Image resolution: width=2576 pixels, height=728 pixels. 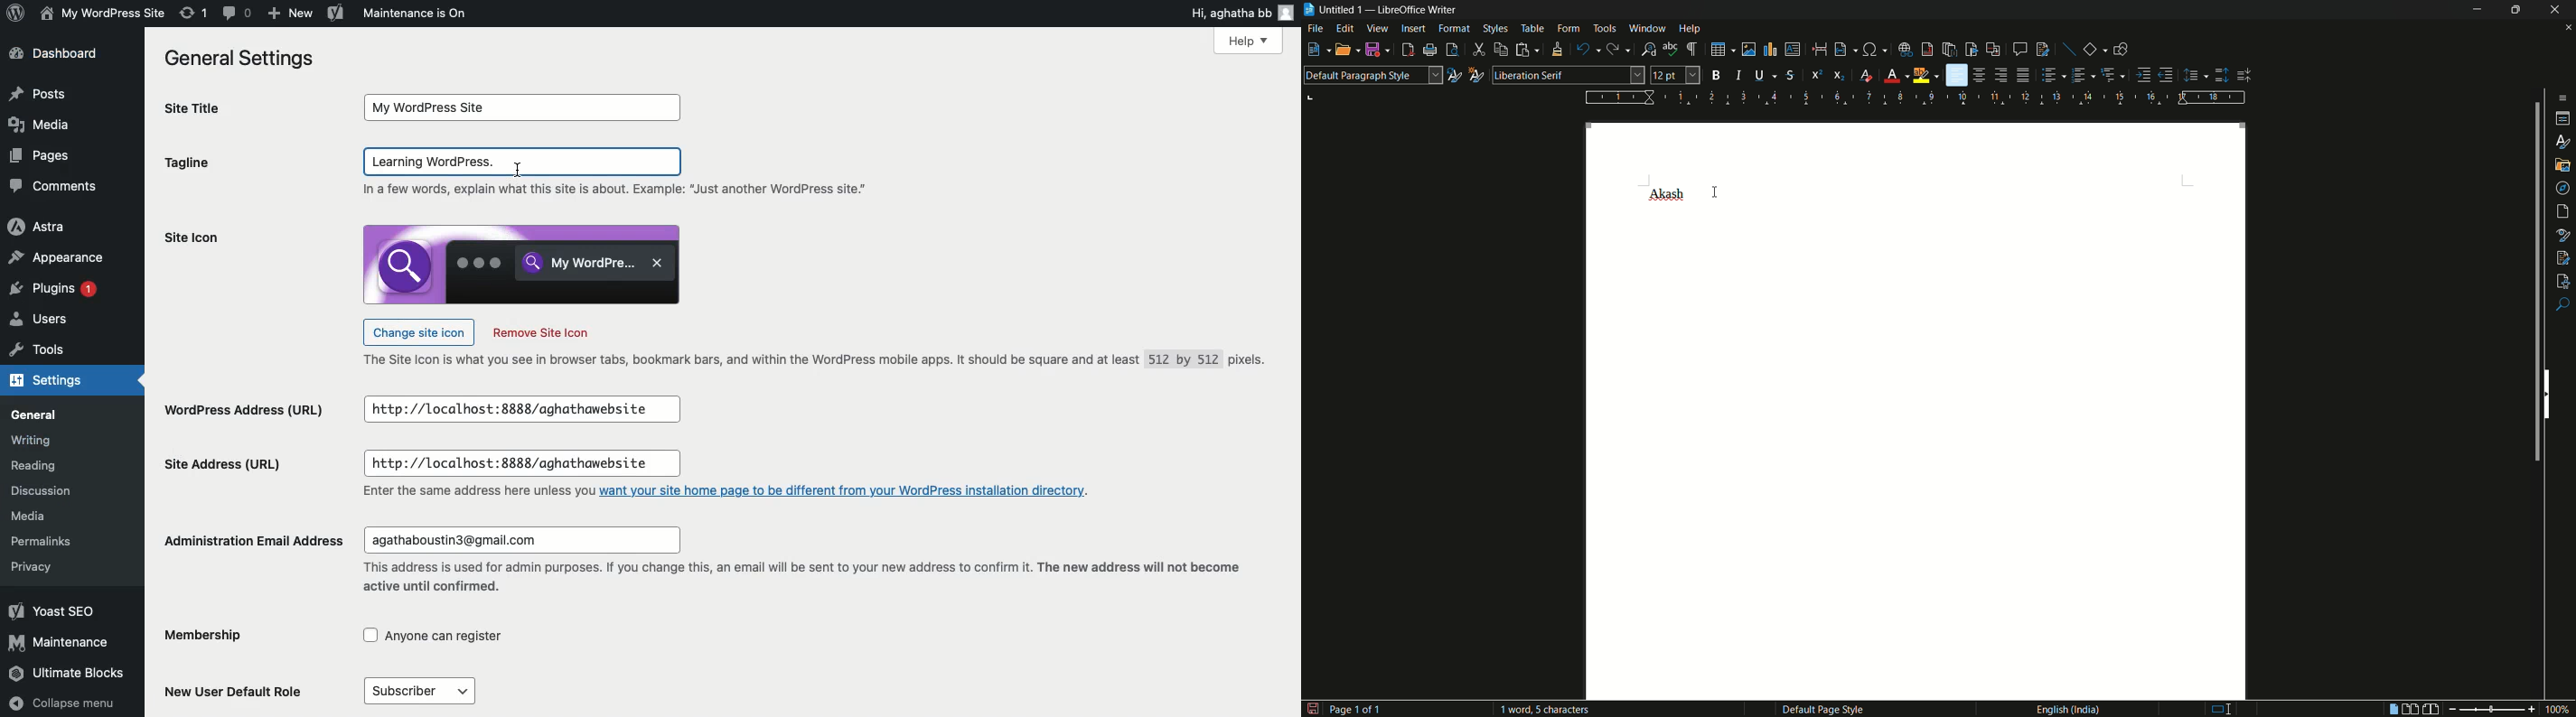 I want to click on insert field, so click(x=1840, y=50).